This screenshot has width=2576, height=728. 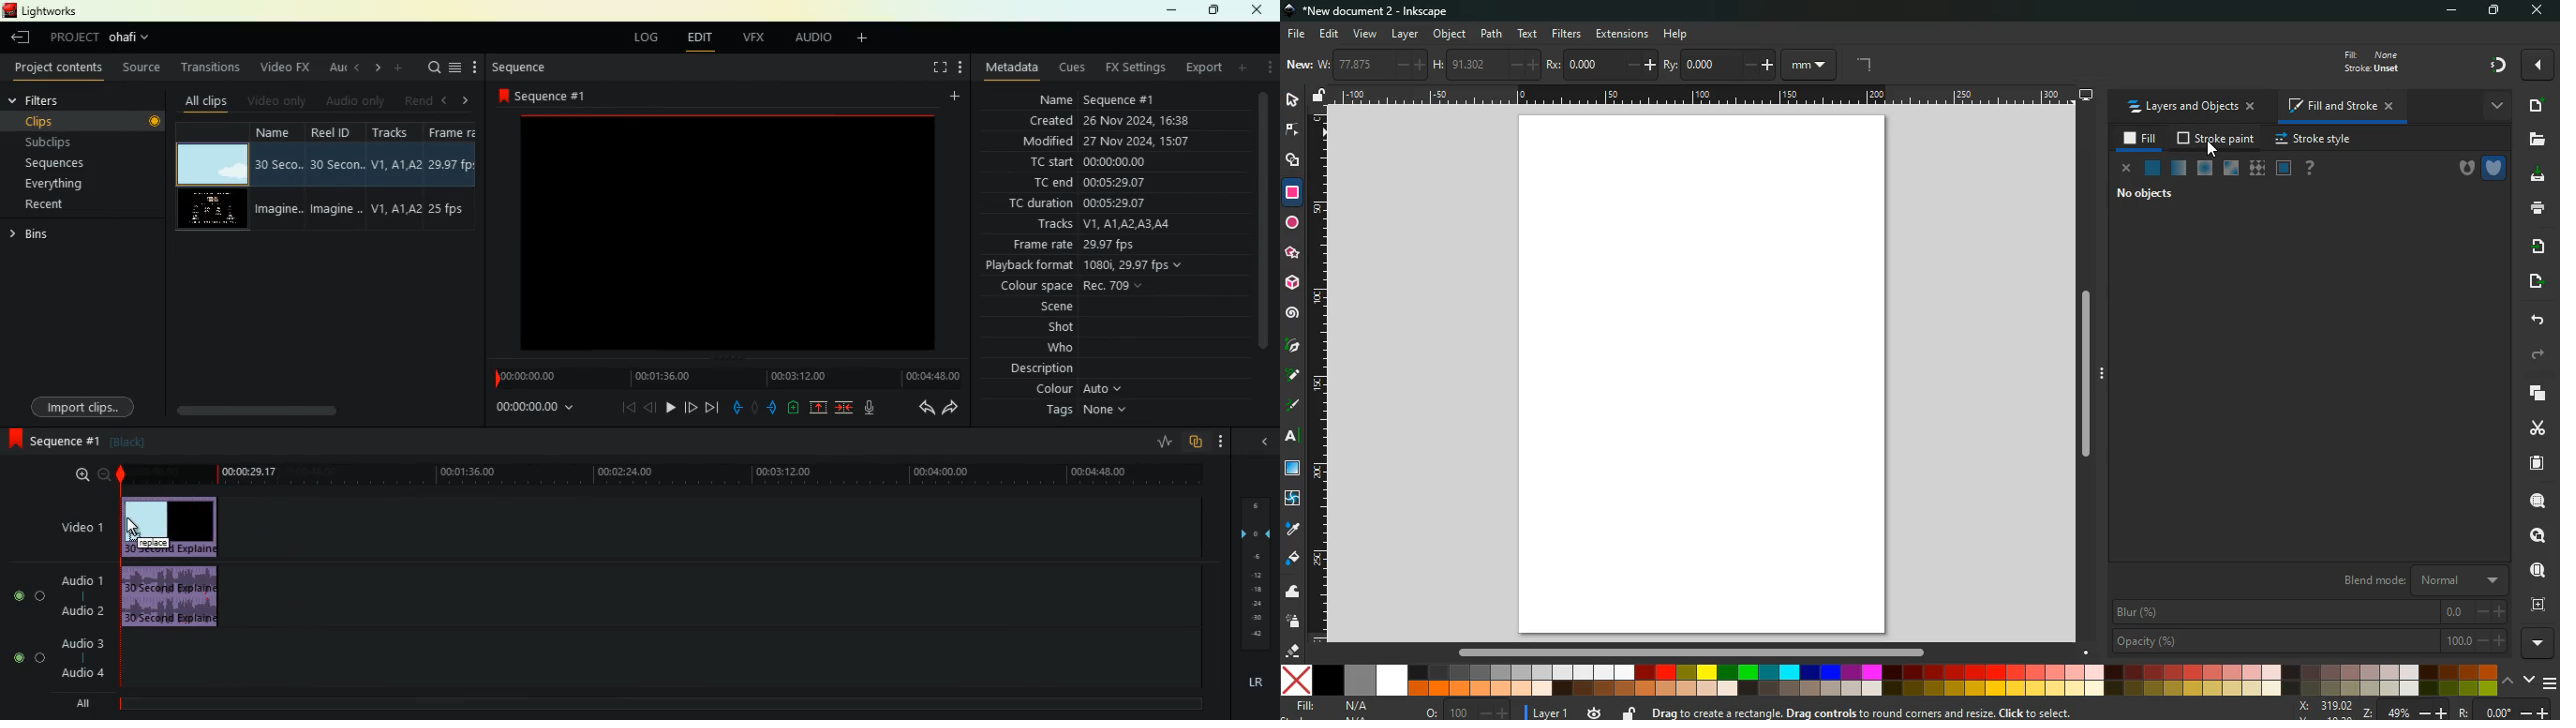 I want to click on search, so click(x=2537, y=497).